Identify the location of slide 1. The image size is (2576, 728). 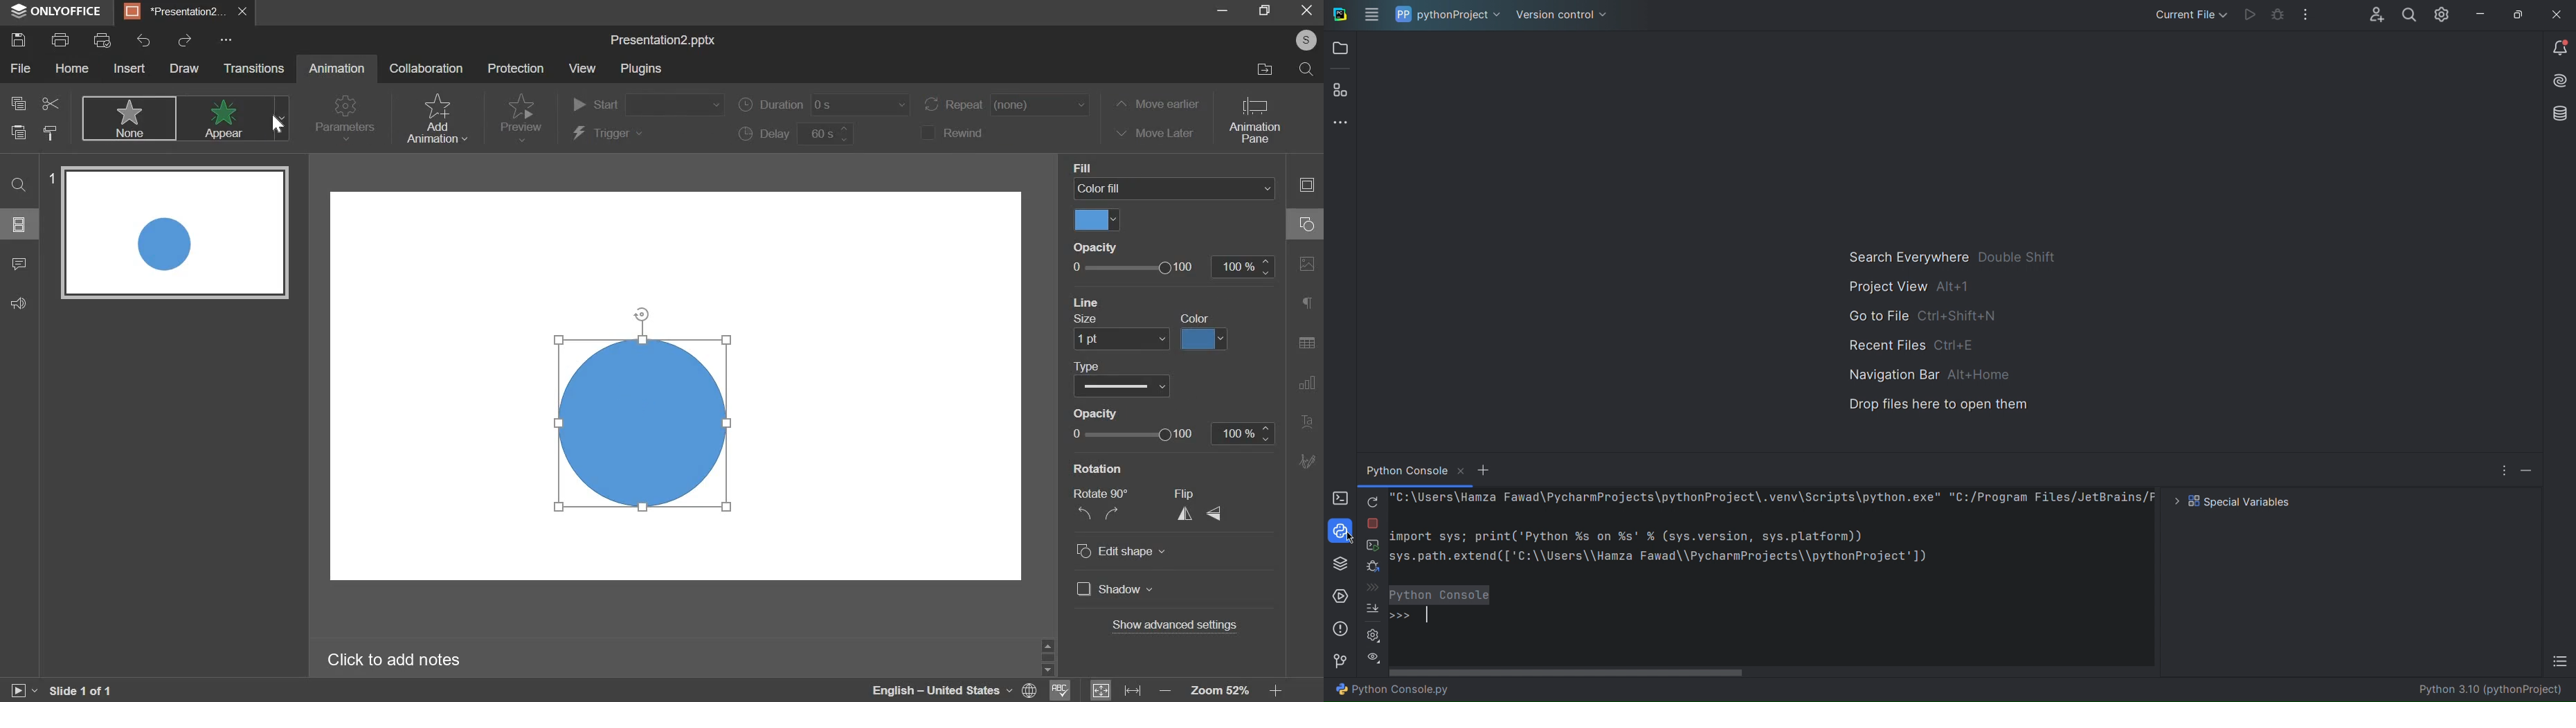
(181, 237).